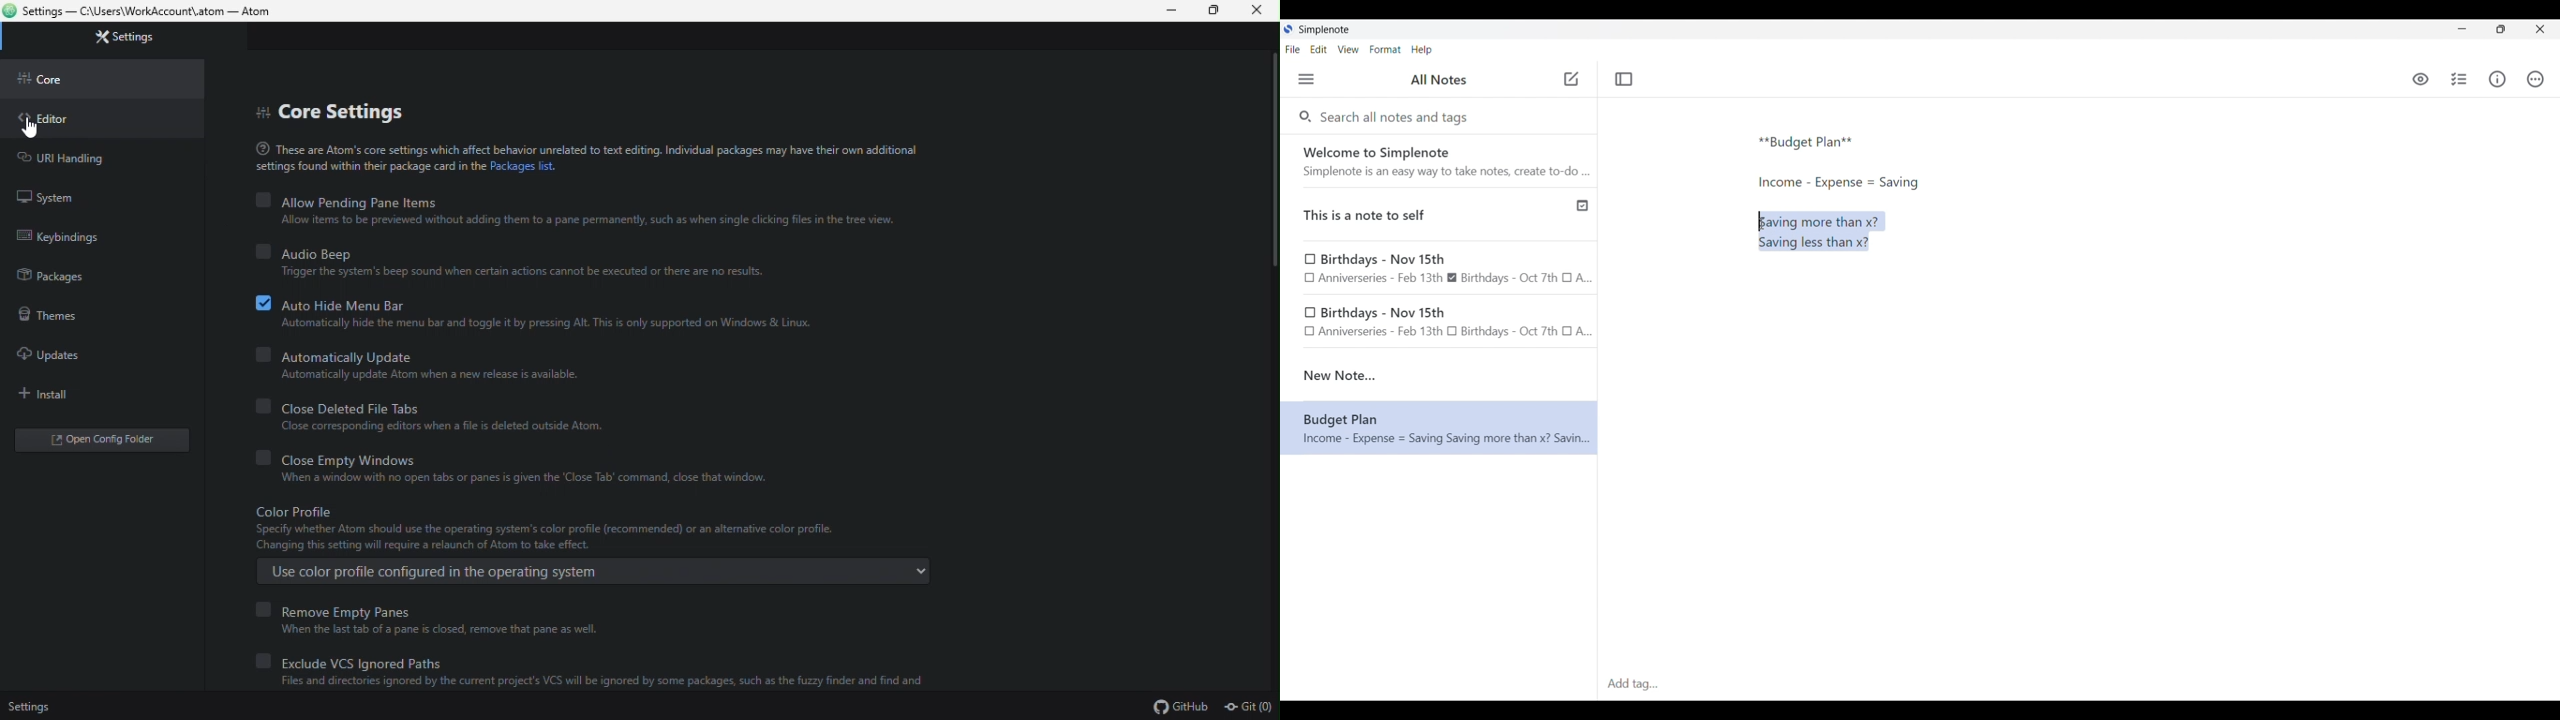 Image resolution: width=2576 pixels, height=728 pixels. I want to click on Search all notes and tags, so click(1397, 116).